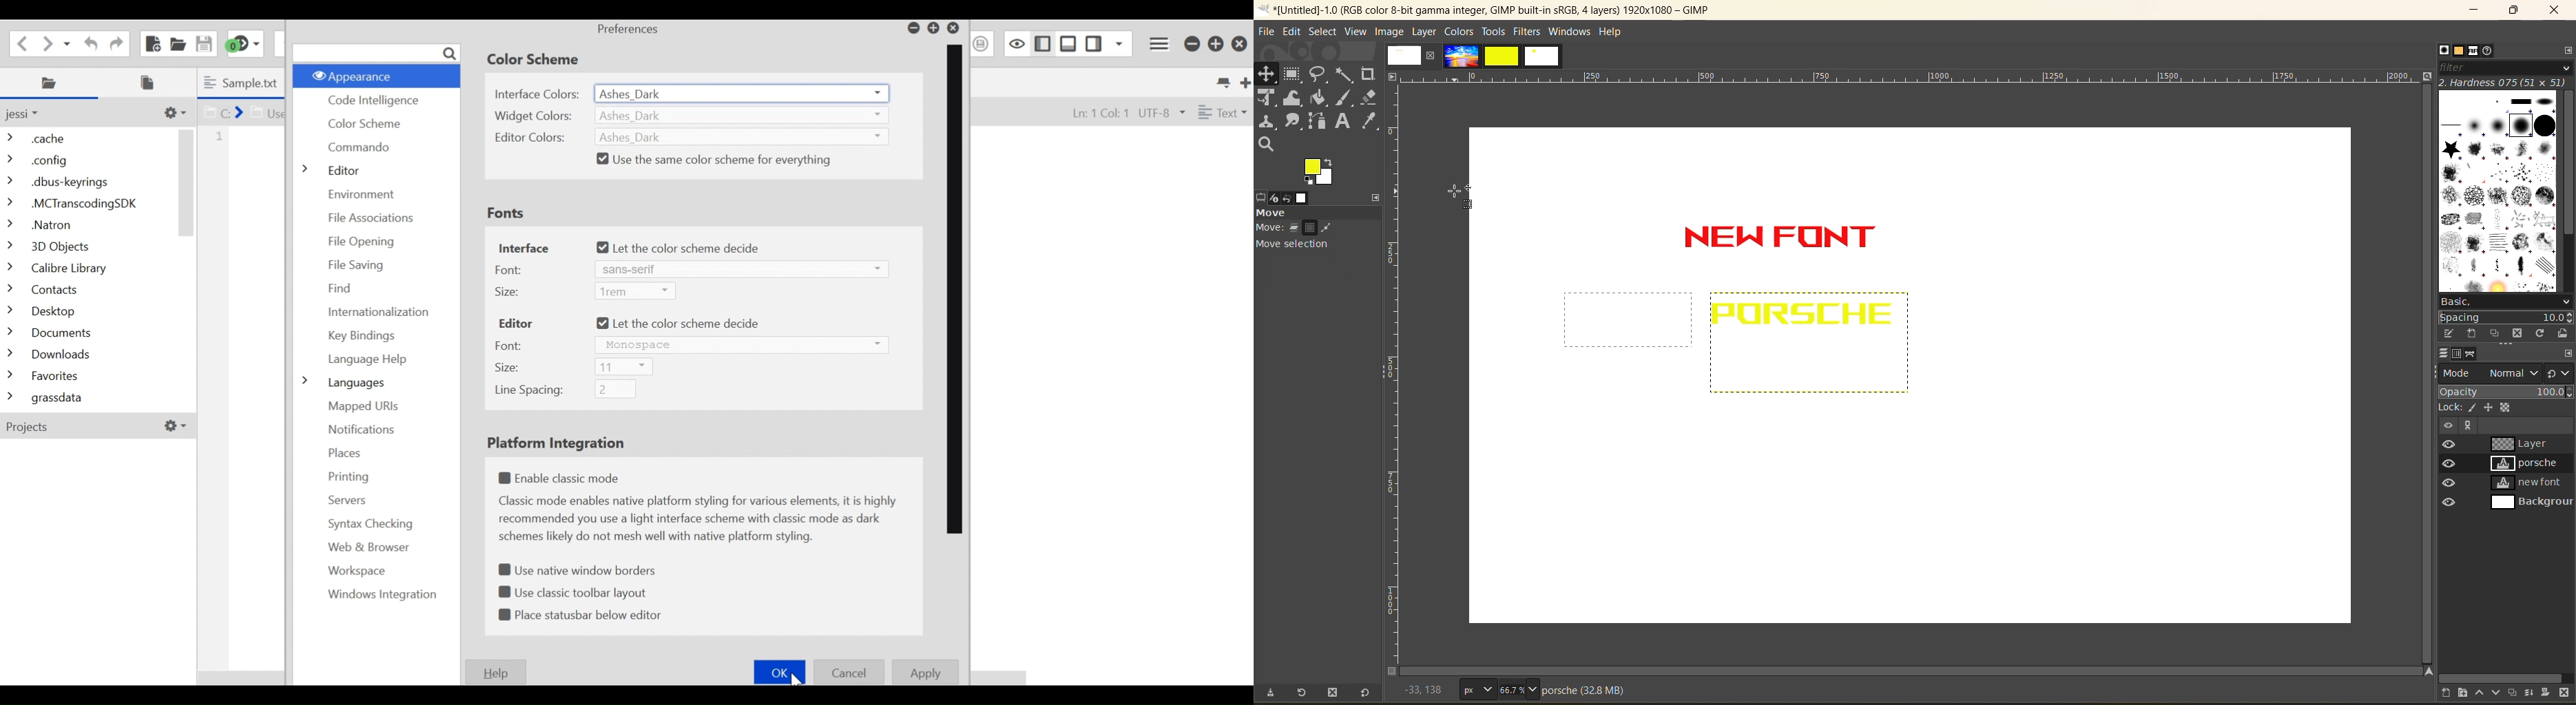 The image size is (2576, 728). What do you see at coordinates (2489, 374) in the screenshot?
I see `mode` at bounding box center [2489, 374].